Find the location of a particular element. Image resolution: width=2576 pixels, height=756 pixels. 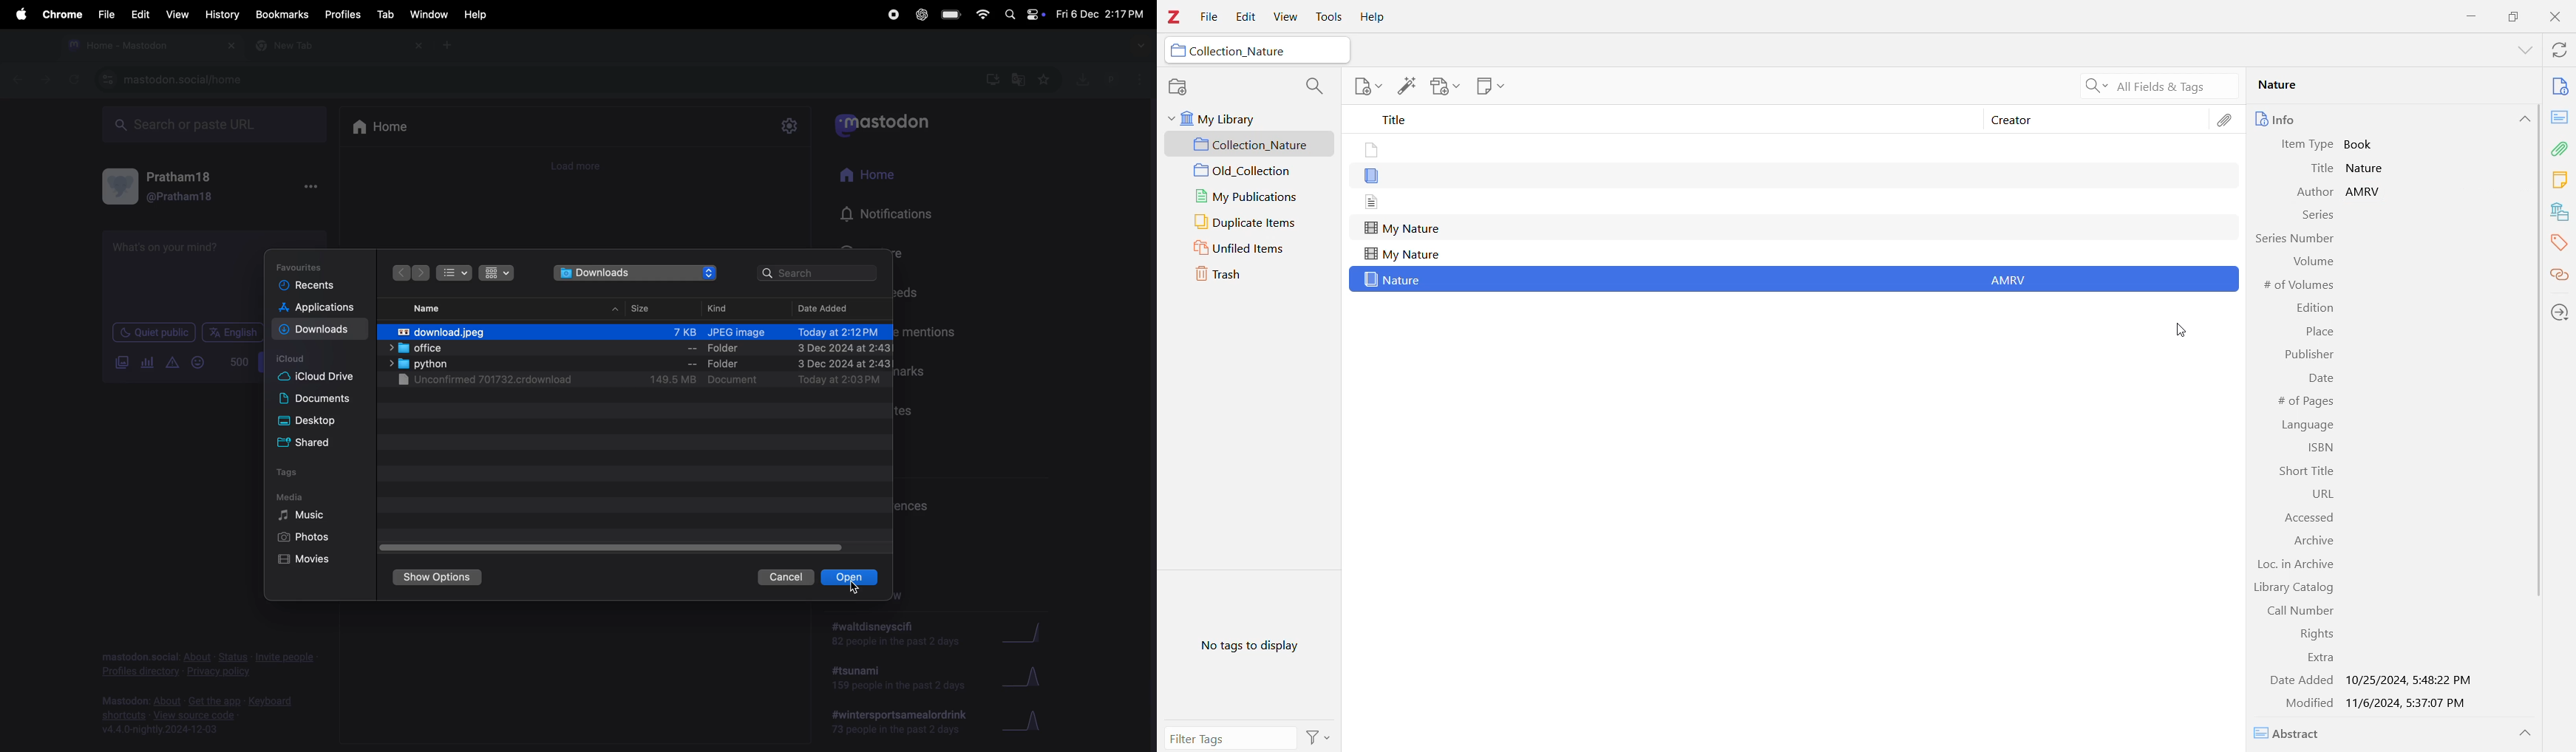

Info is located at coordinates (2560, 88).